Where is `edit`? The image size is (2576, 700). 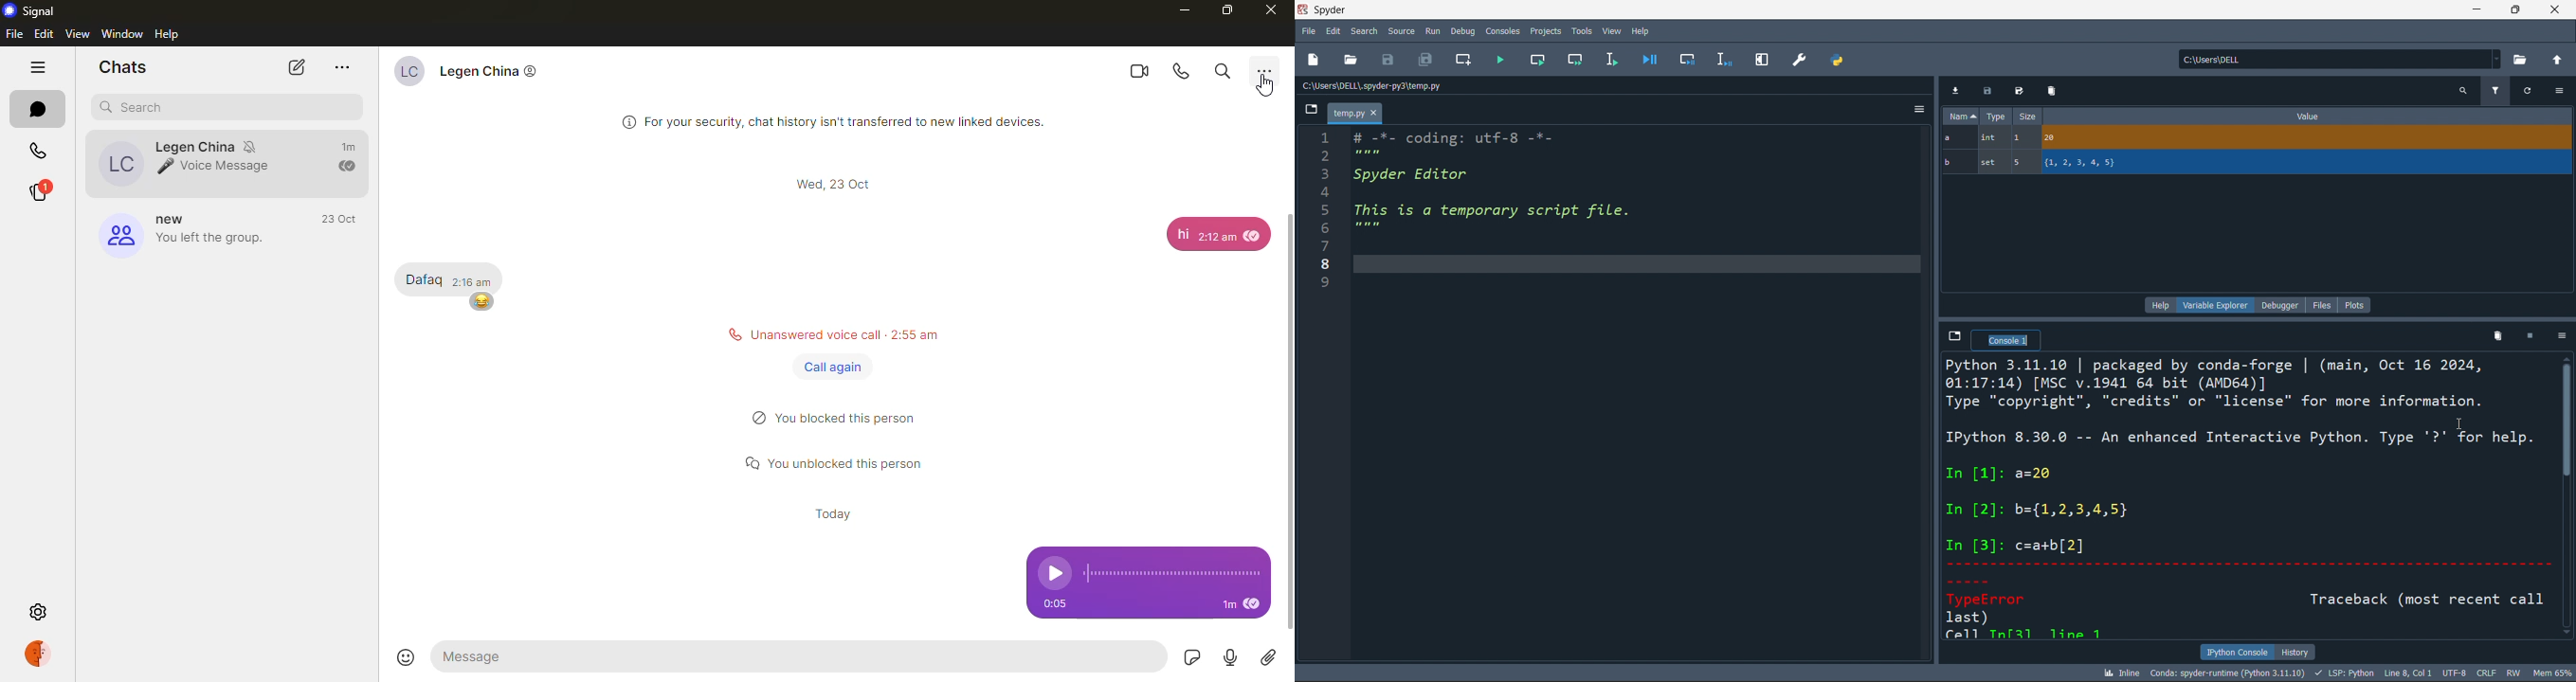 edit is located at coordinates (1334, 33).